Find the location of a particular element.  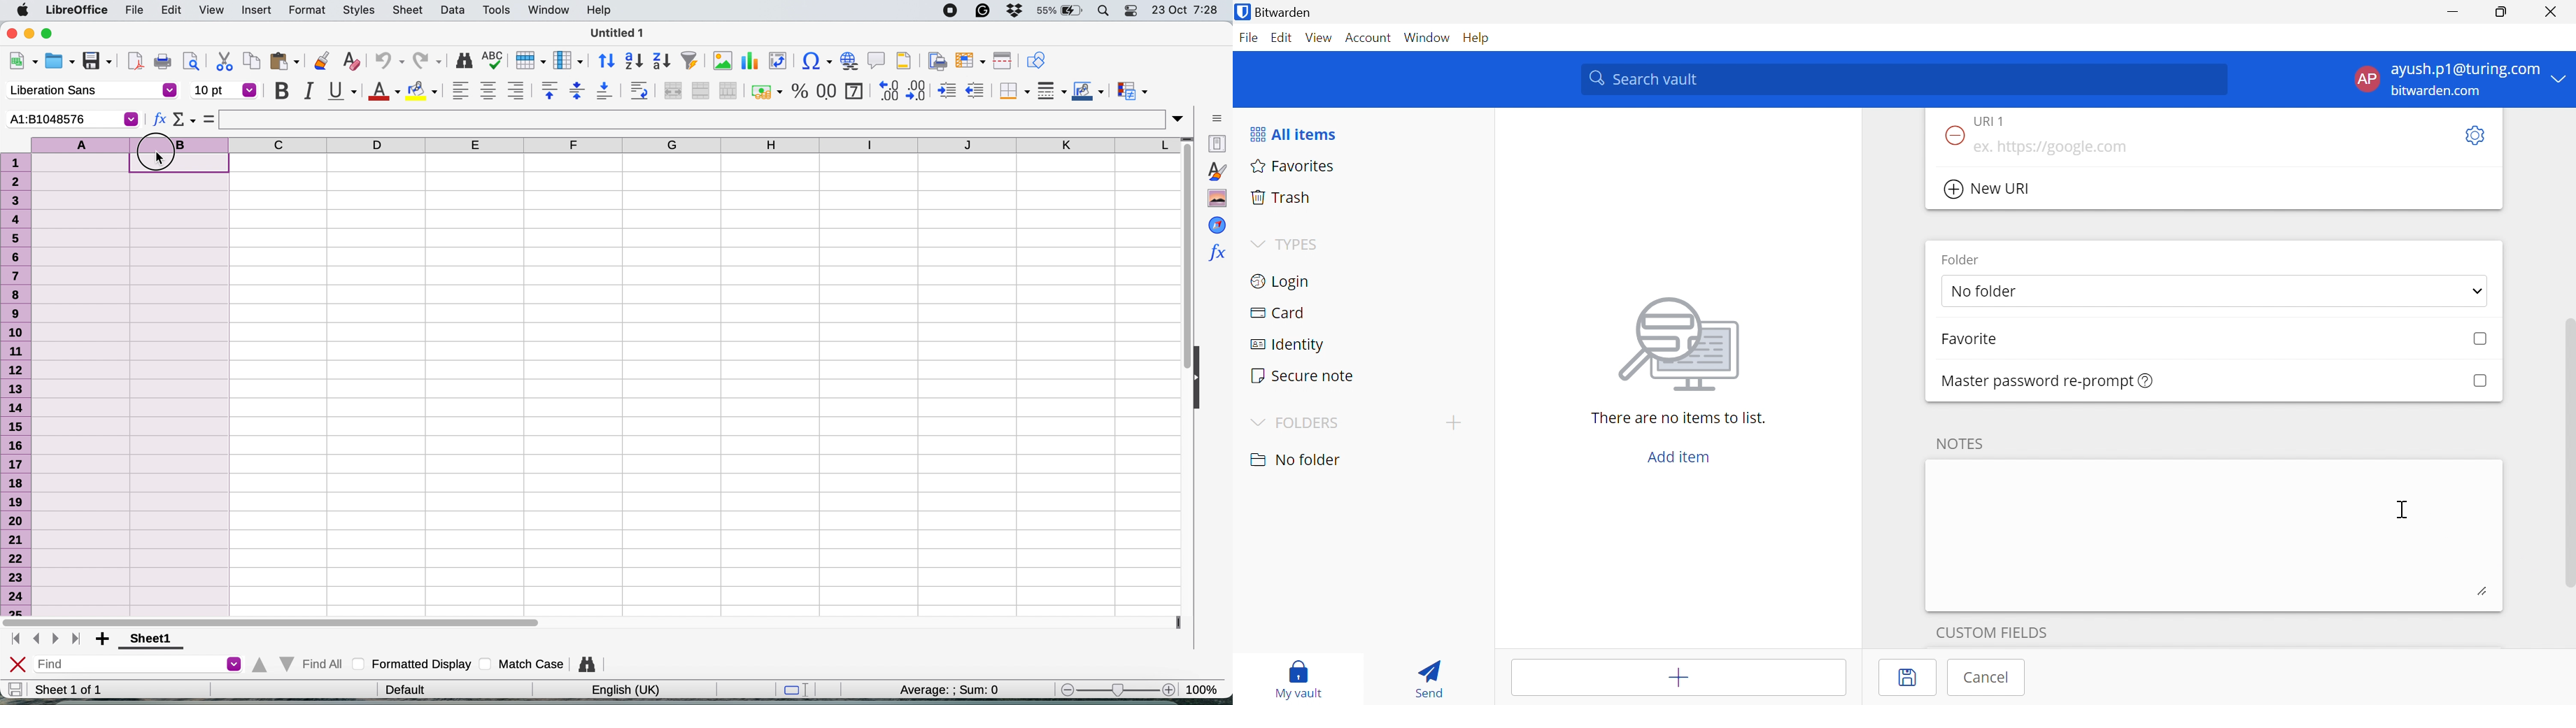

Favorites is located at coordinates (1290, 164).